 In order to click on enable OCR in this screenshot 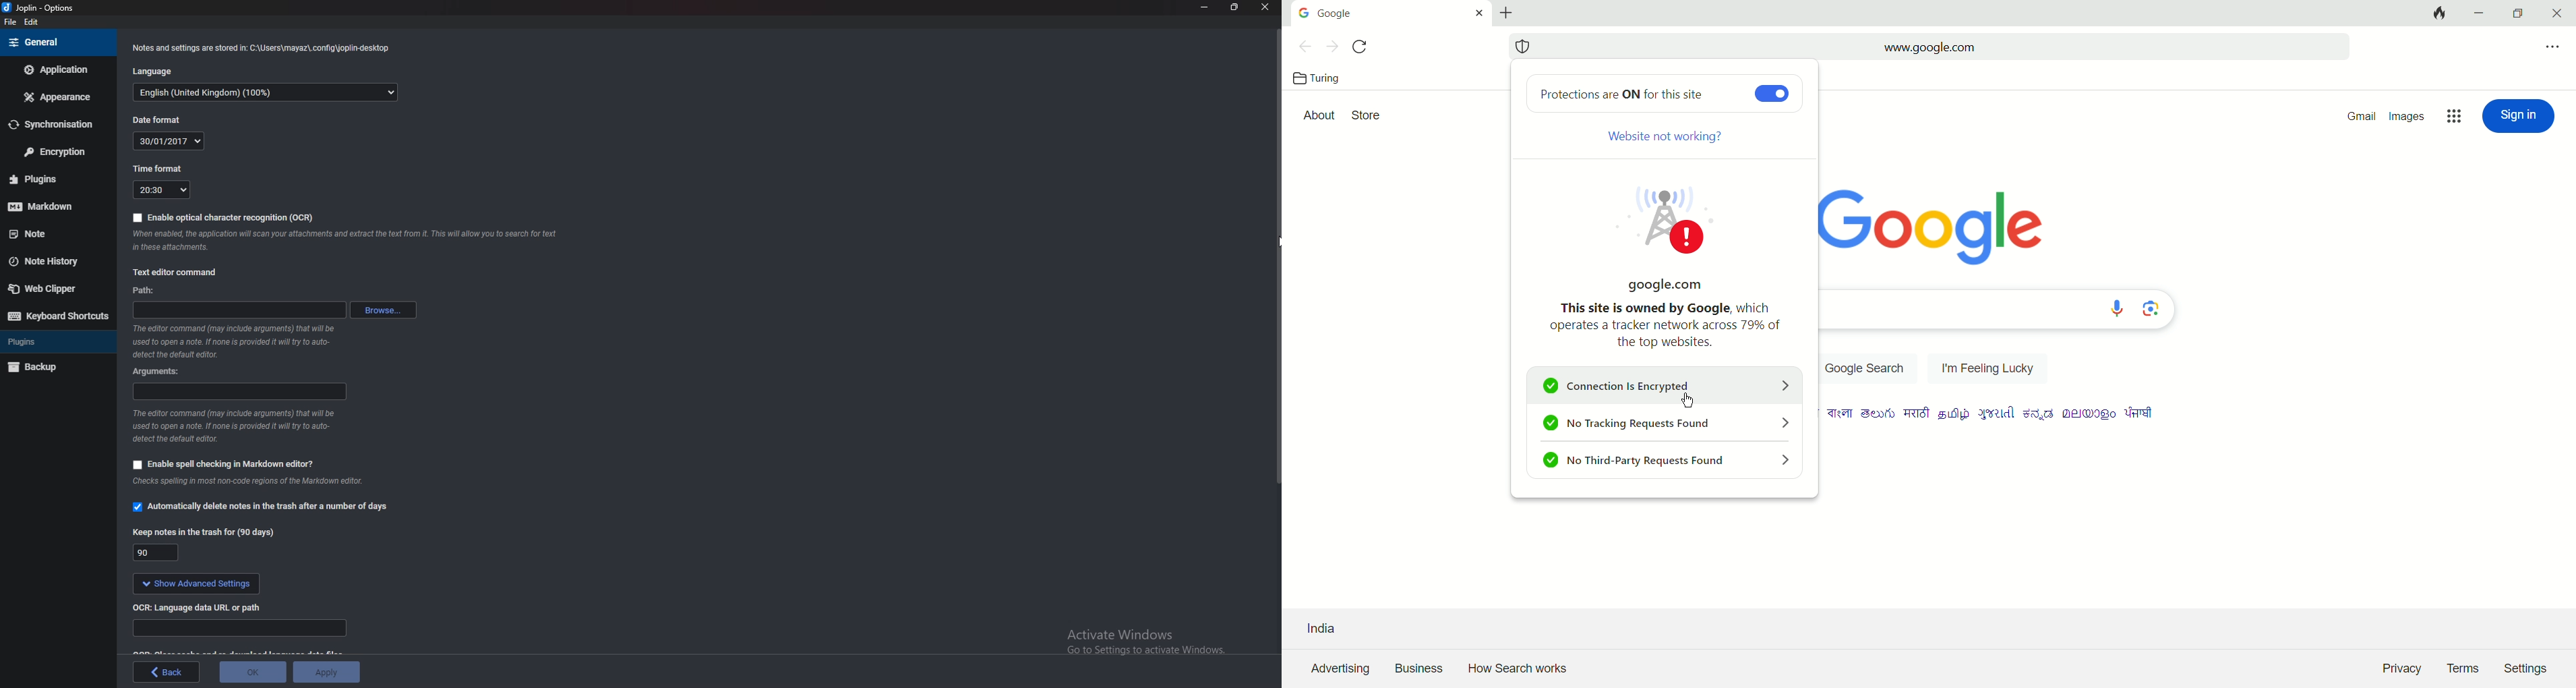, I will do `click(224, 217)`.